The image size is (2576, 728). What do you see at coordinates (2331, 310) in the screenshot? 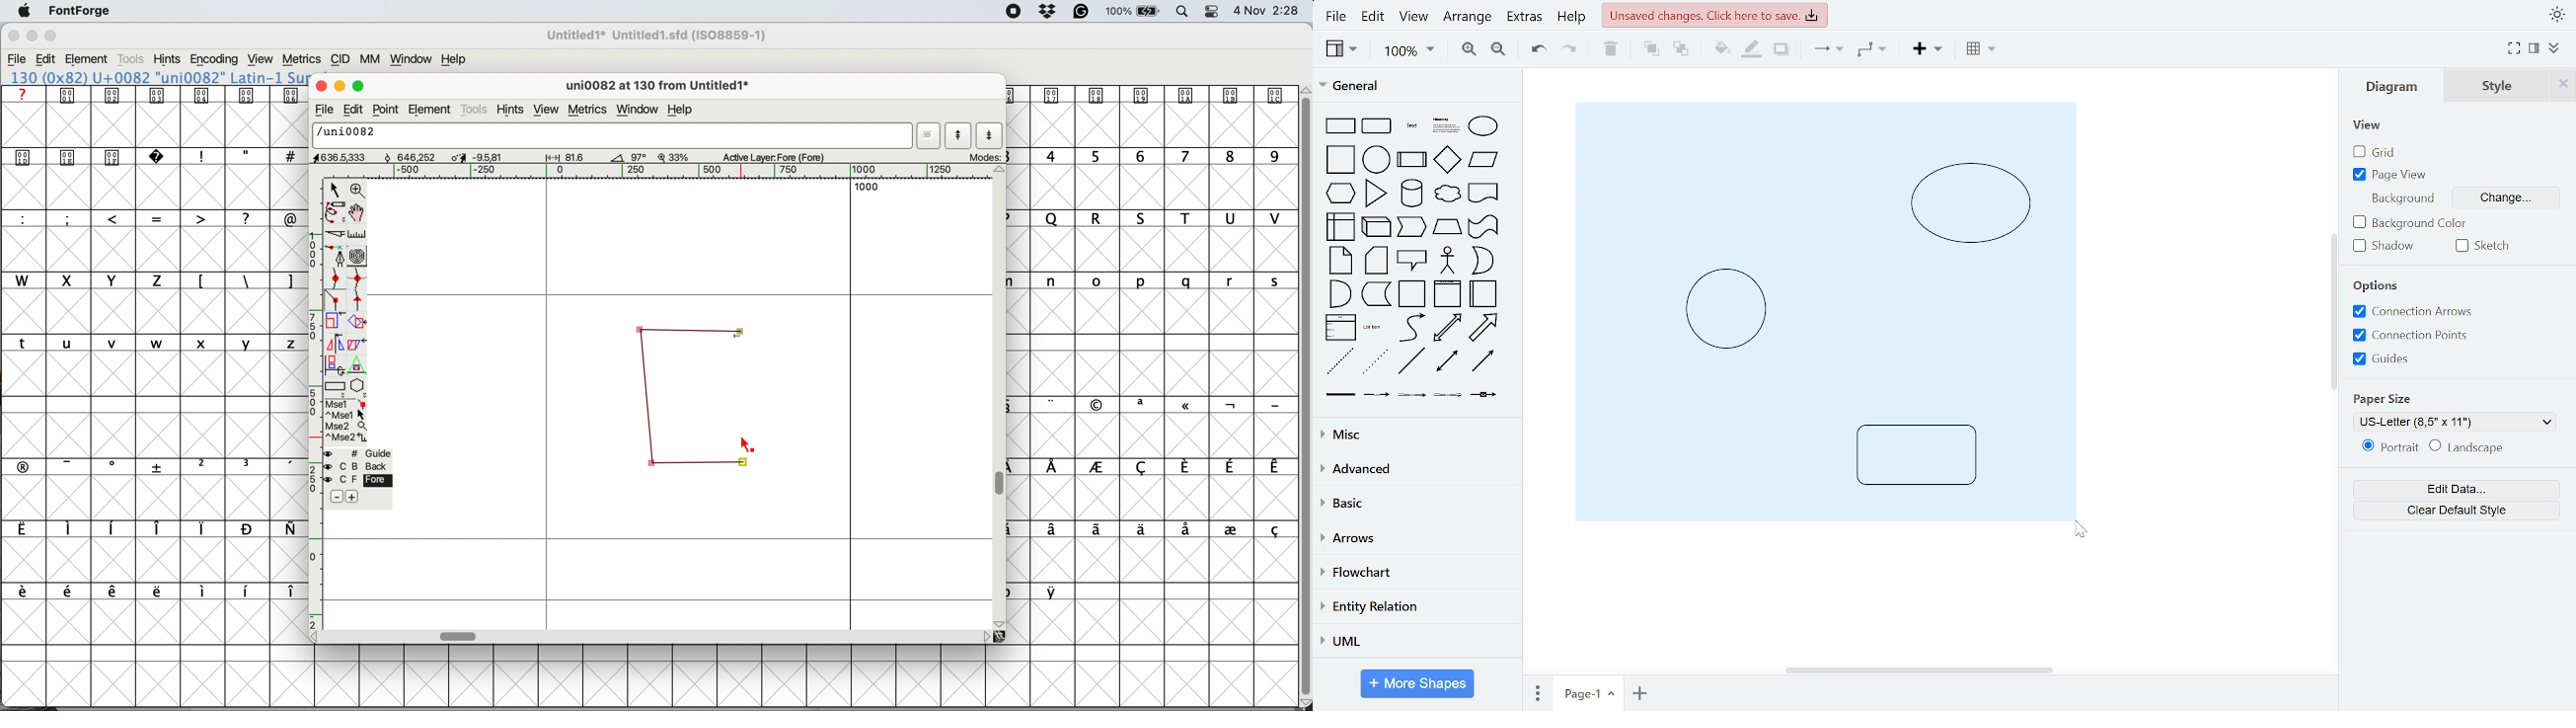
I see `vertical scrollbar` at bounding box center [2331, 310].